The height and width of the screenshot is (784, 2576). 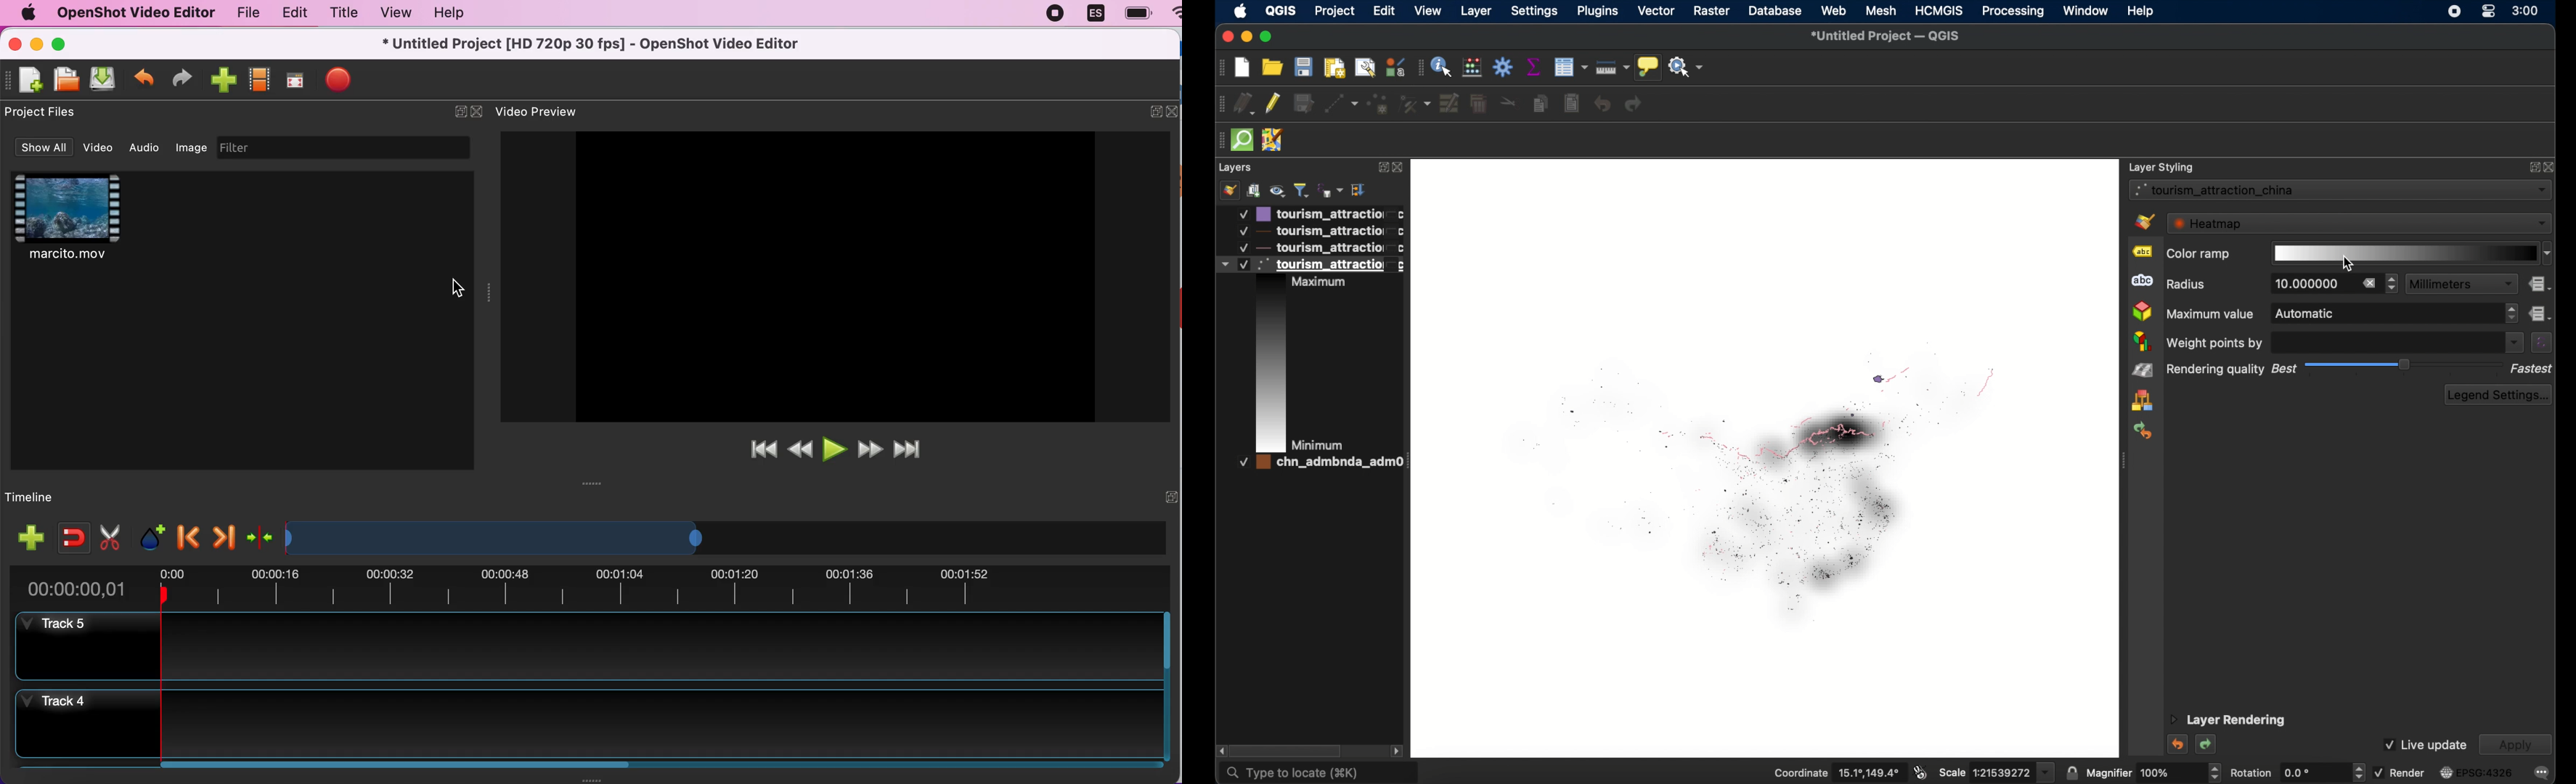 What do you see at coordinates (1613, 68) in the screenshot?
I see `measure line` at bounding box center [1613, 68].